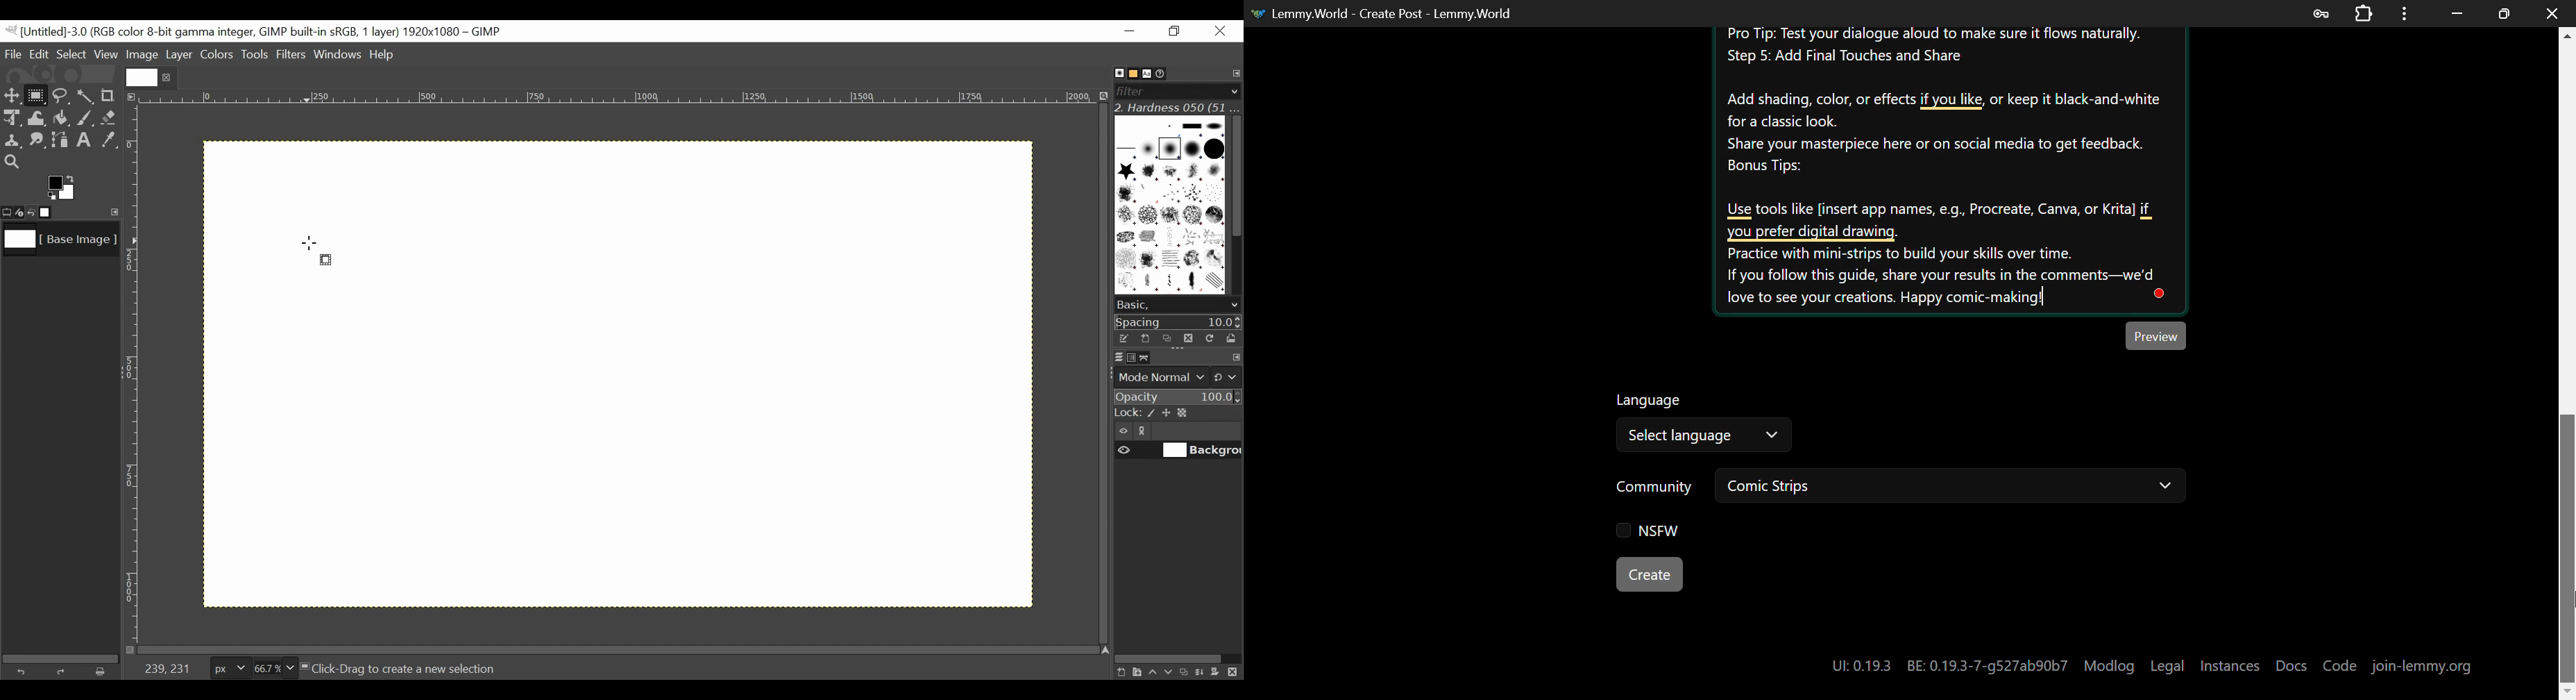 This screenshot has height=700, width=2576. I want to click on NSFW Checkbox, so click(1651, 531).